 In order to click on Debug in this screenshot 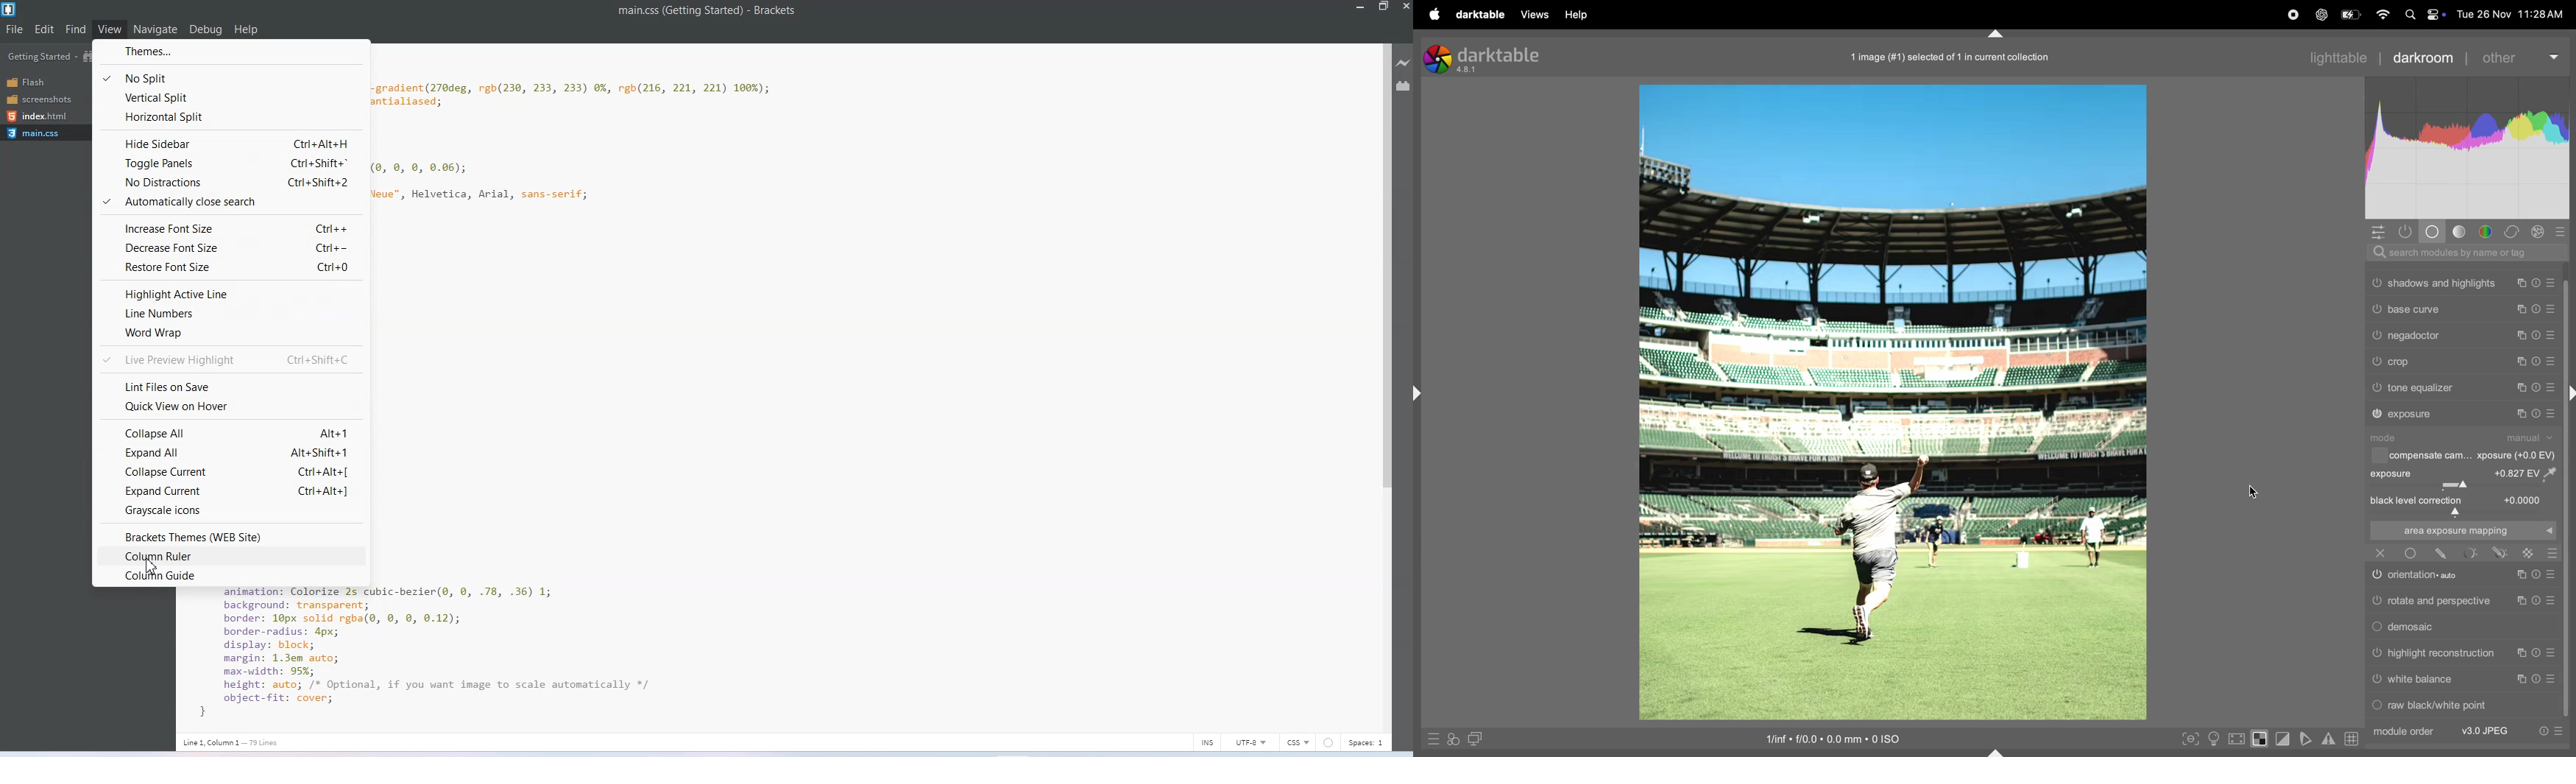, I will do `click(205, 29)`.